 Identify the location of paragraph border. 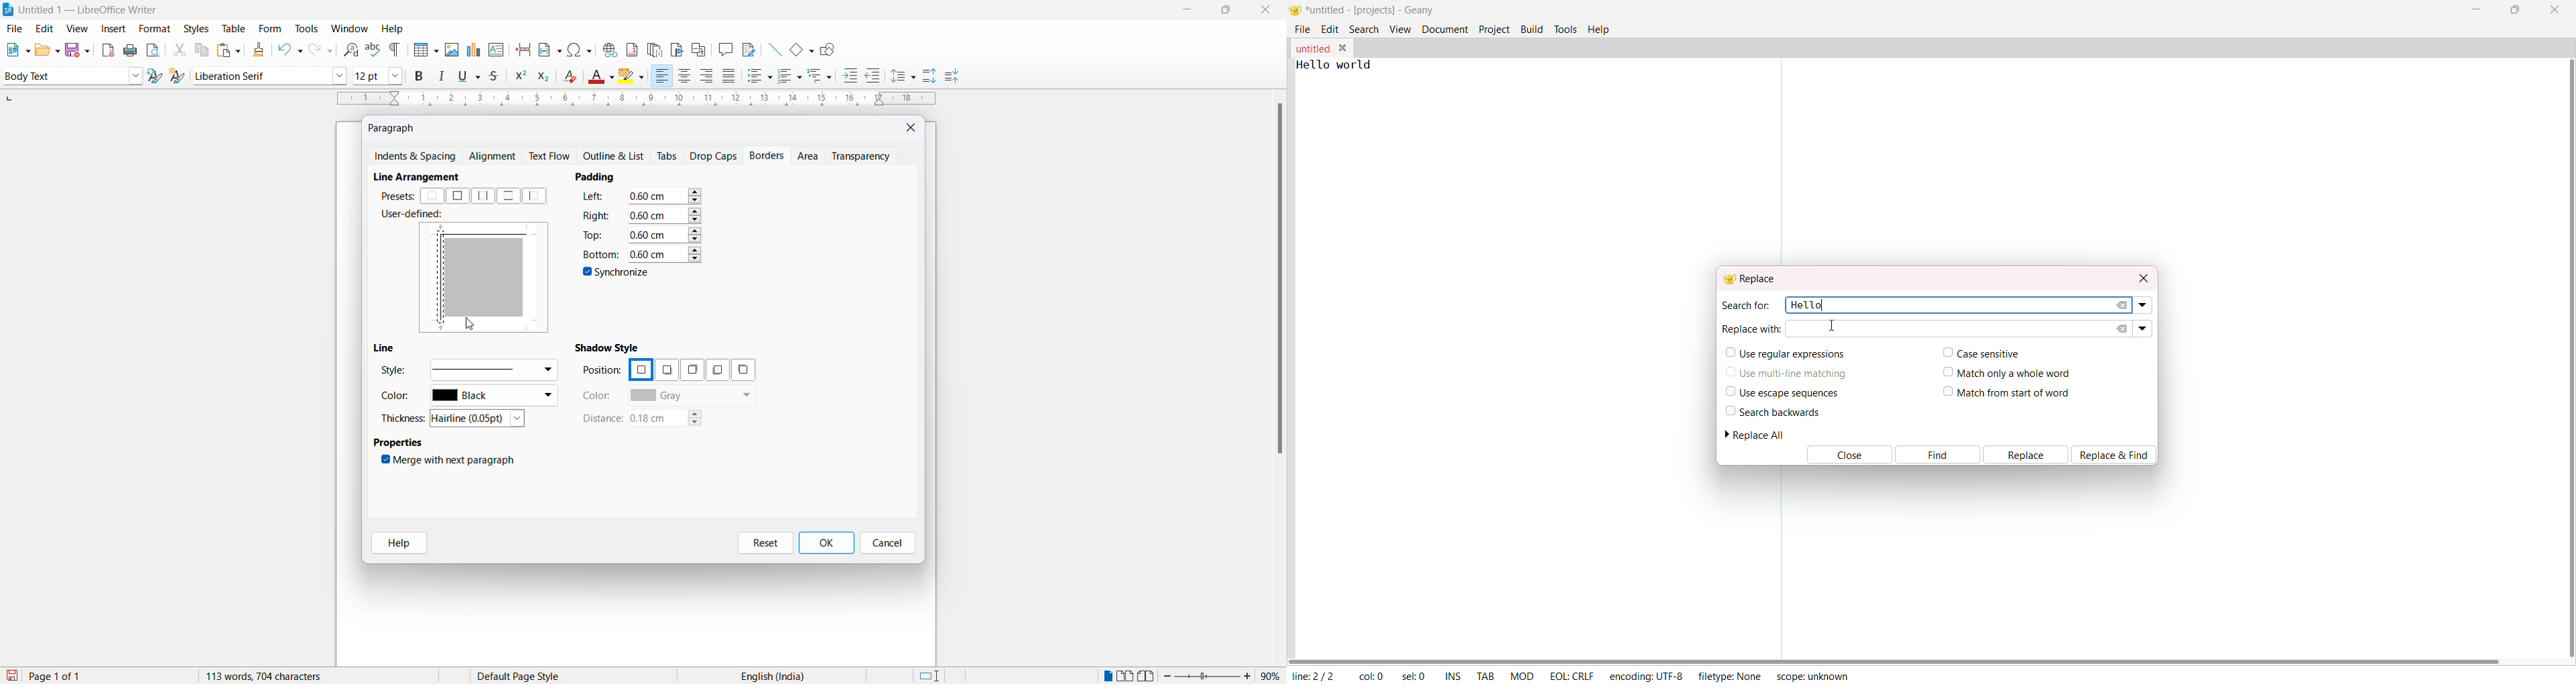
(440, 280).